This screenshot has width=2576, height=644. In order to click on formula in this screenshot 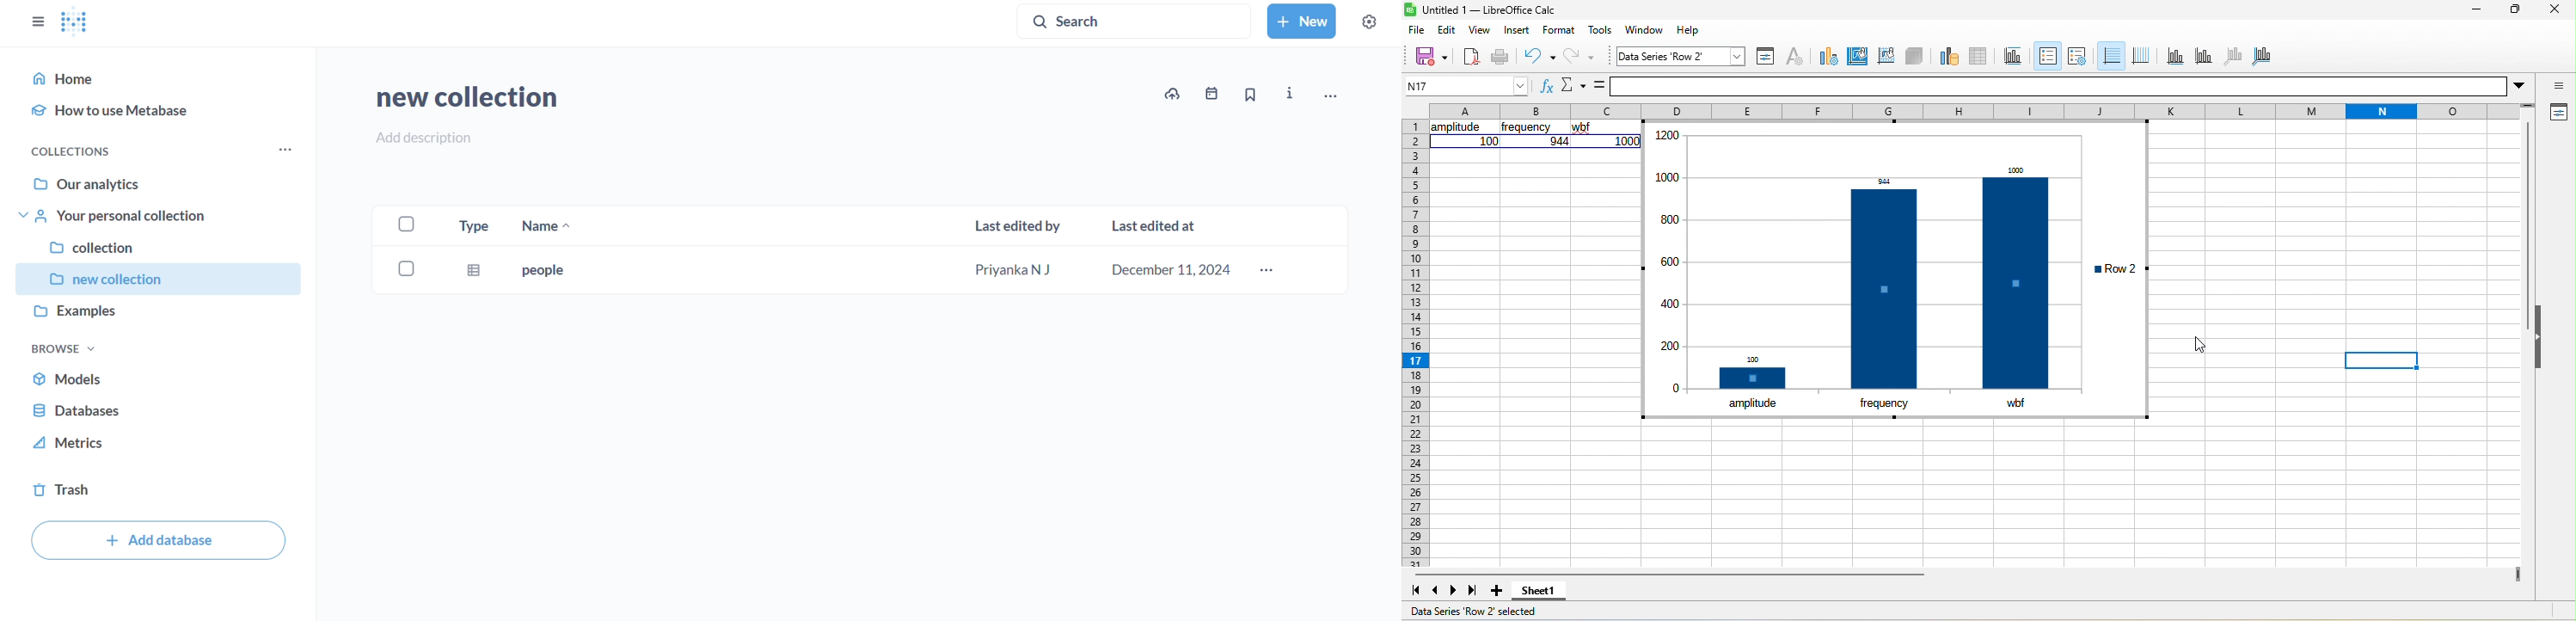, I will do `click(1597, 87)`.